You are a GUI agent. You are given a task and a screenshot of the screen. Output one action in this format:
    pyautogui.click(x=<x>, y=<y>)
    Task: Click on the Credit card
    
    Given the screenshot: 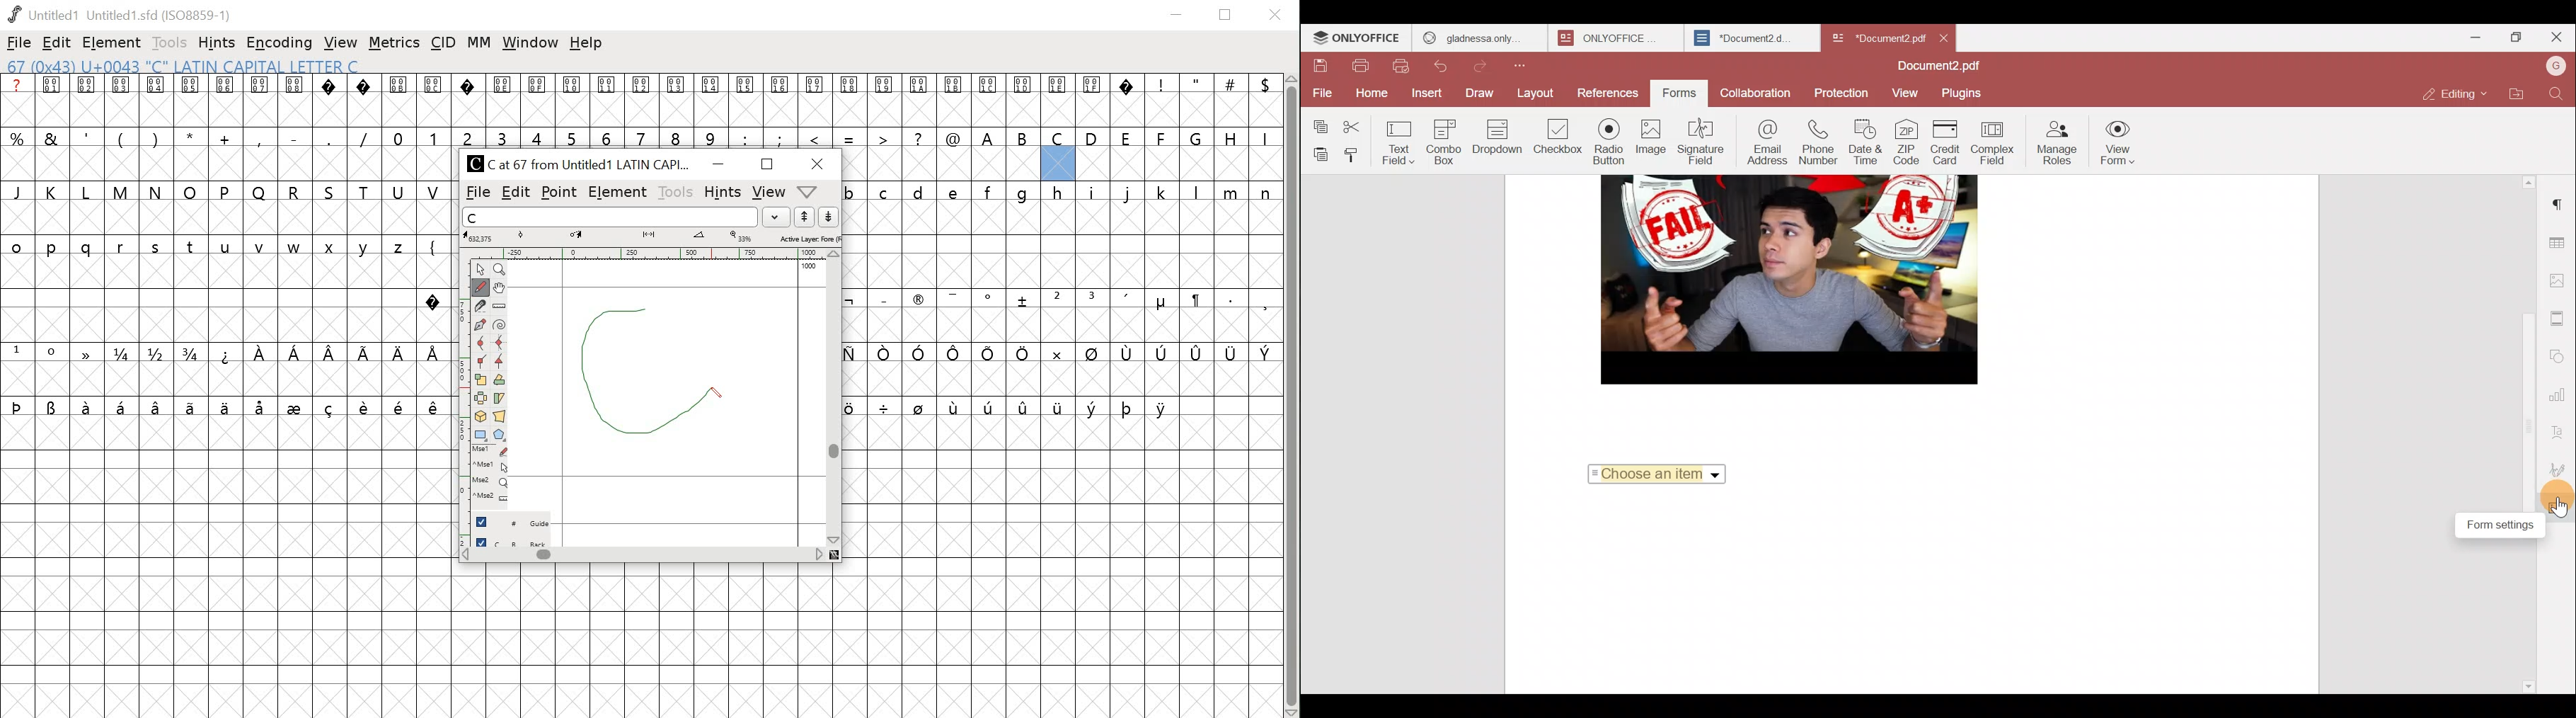 What is the action you would take?
    pyautogui.click(x=1947, y=142)
    